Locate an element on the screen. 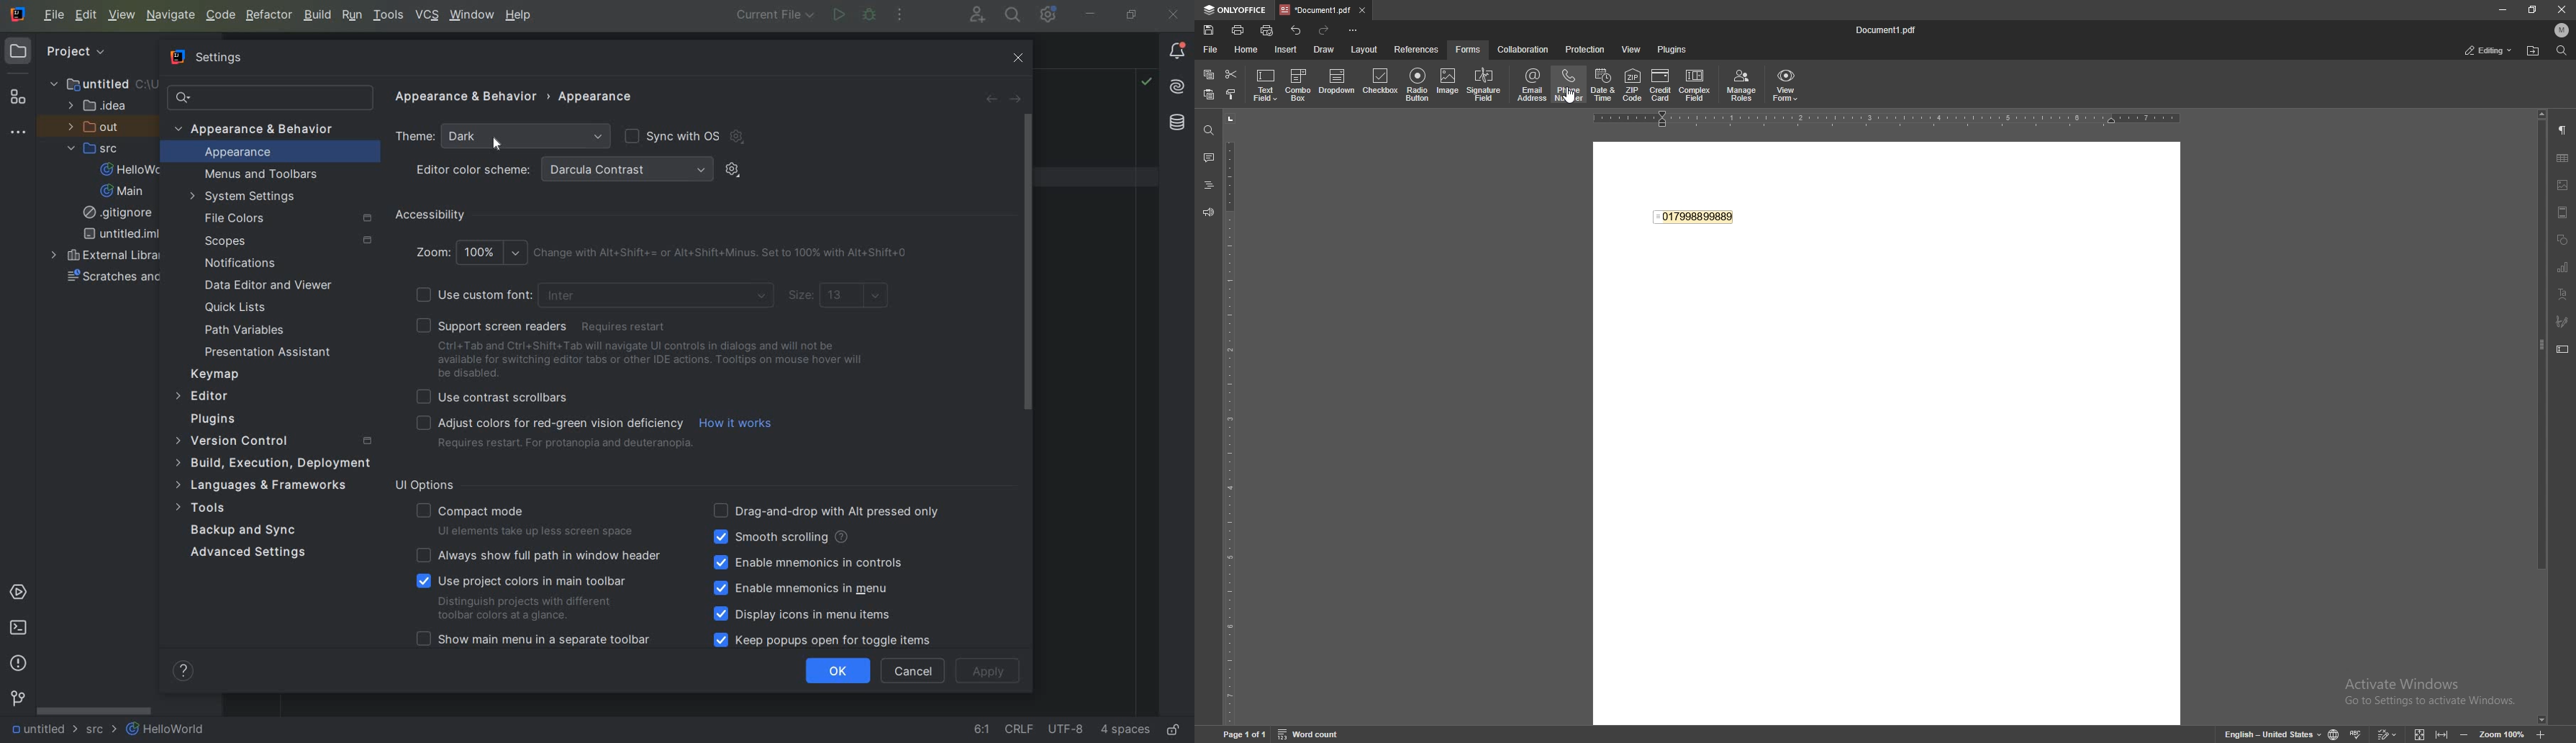 This screenshot has height=756, width=2576. PRESENTATION ASSISTANT is located at coordinates (273, 352).